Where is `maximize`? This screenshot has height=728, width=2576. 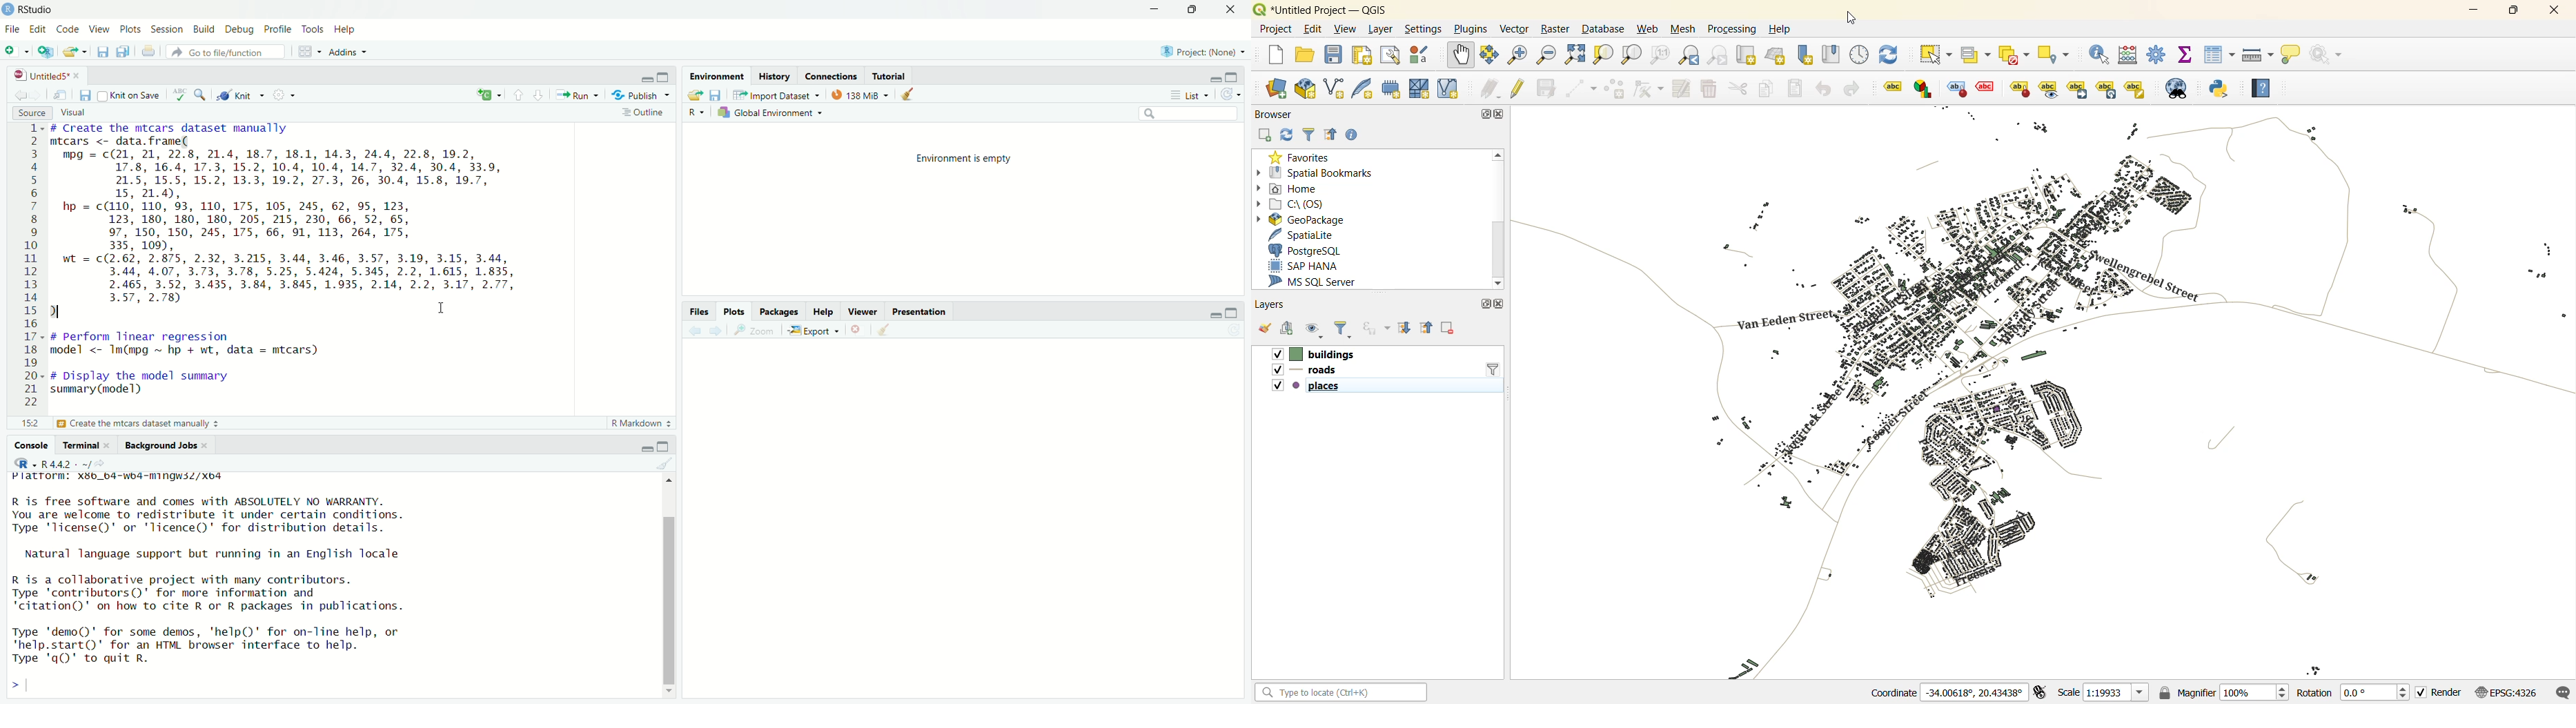
maximize is located at coordinates (1231, 314).